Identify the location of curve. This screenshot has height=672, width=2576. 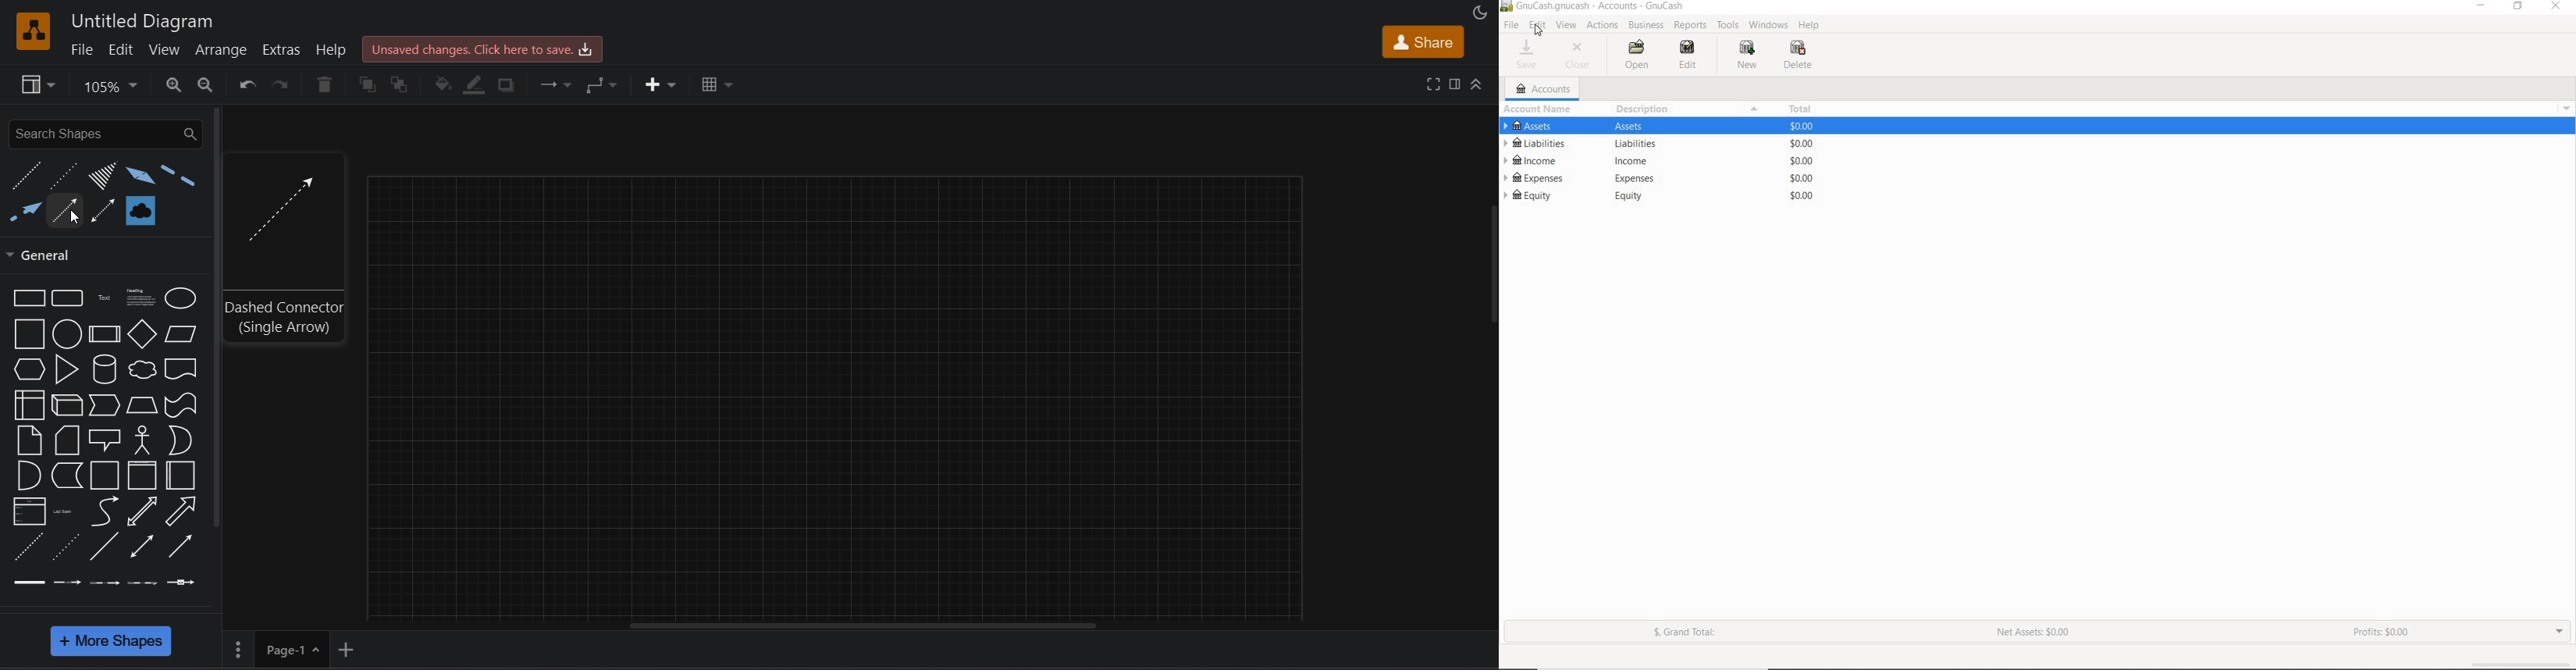
(106, 511).